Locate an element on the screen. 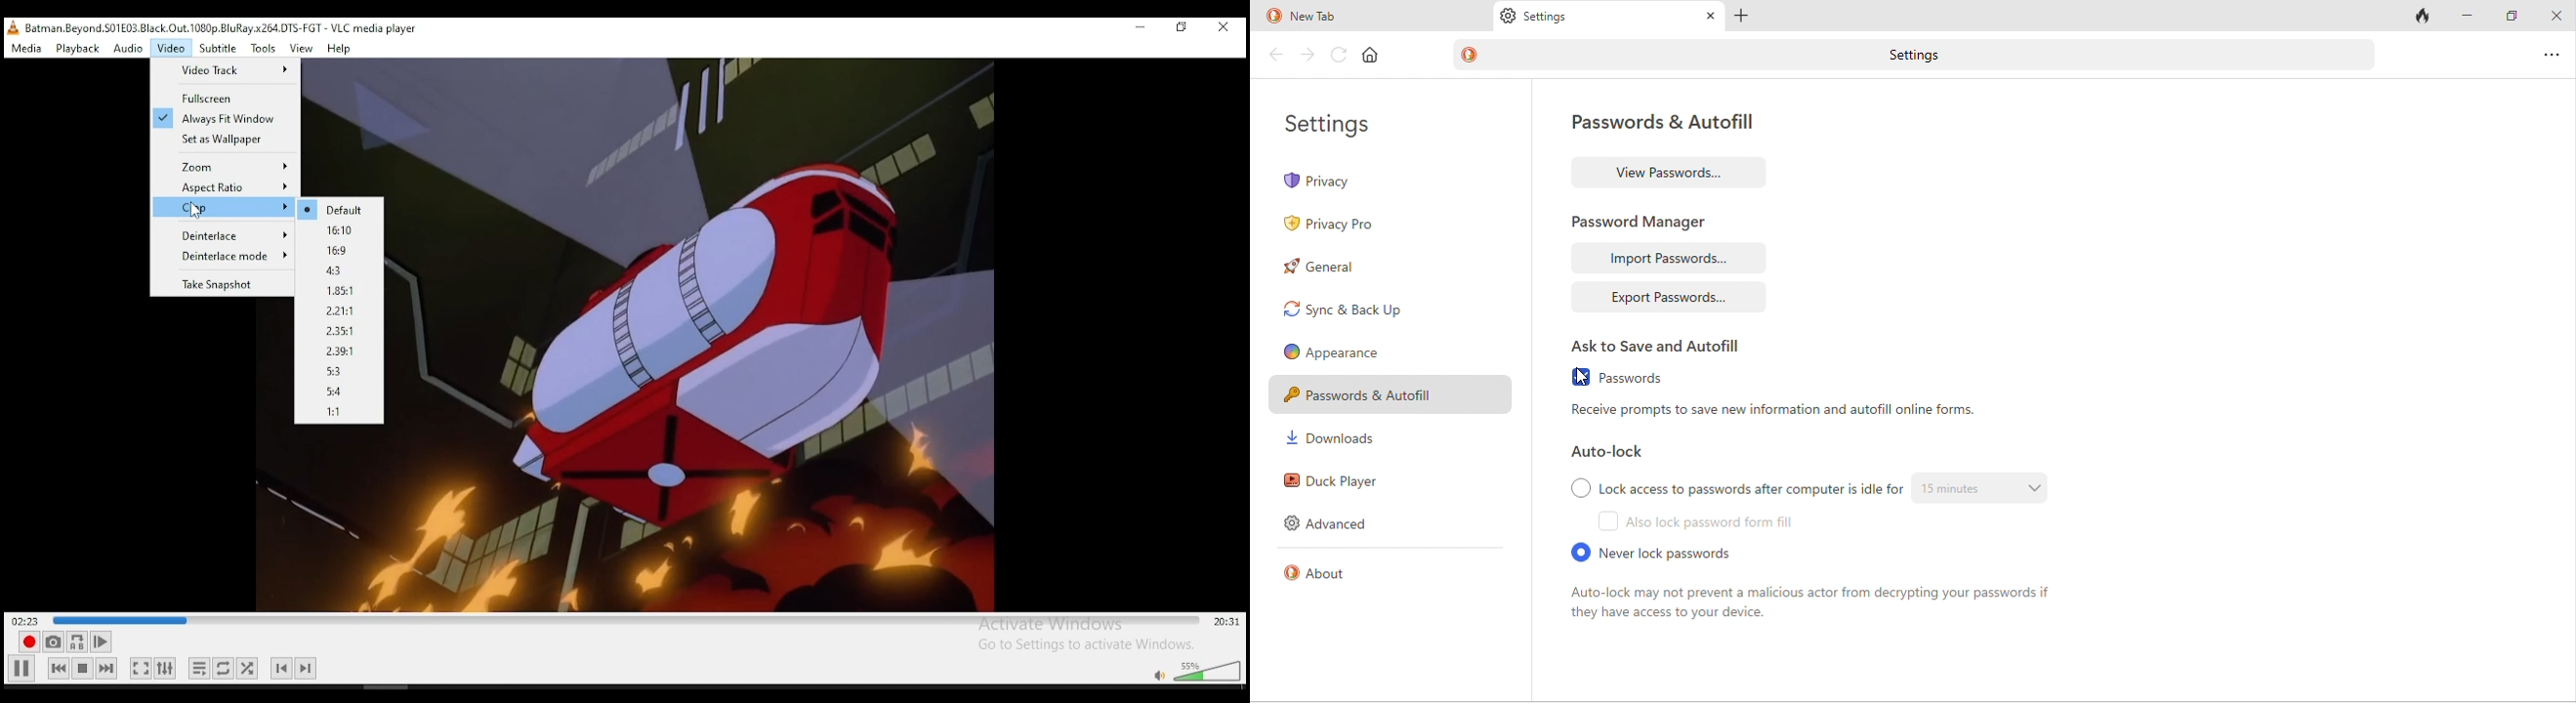 The image size is (2576, 728). playback is located at coordinates (78, 49).